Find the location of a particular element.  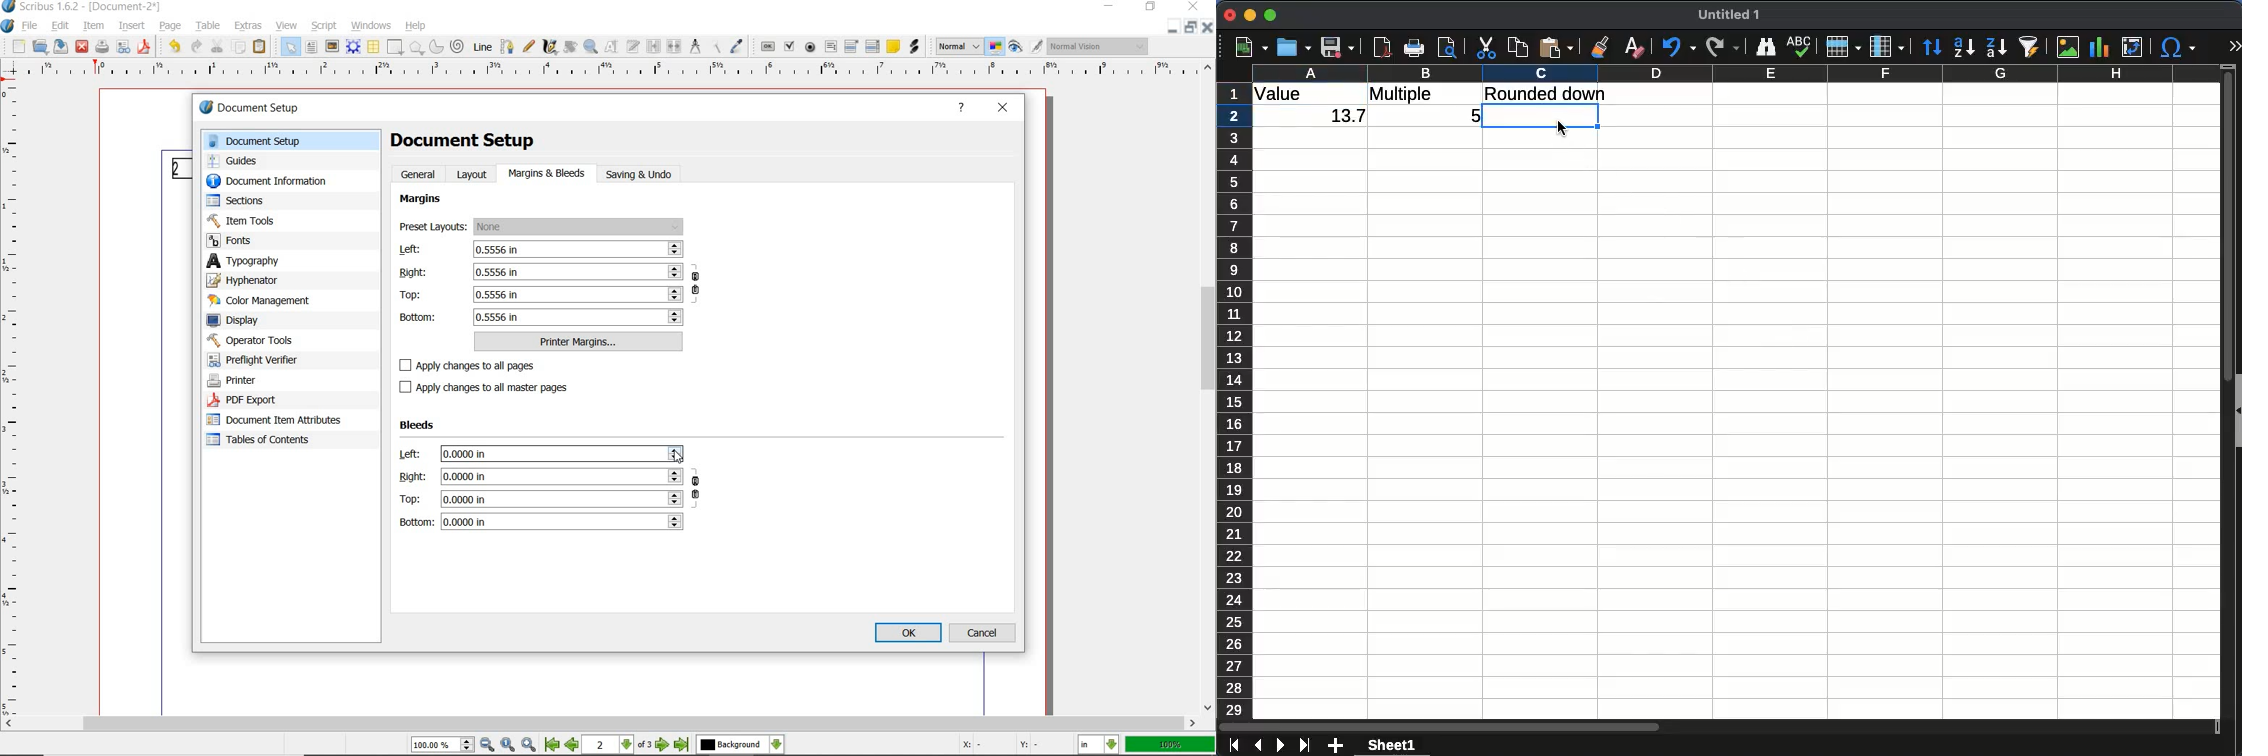

text annotation is located at coordinates (894, 47).